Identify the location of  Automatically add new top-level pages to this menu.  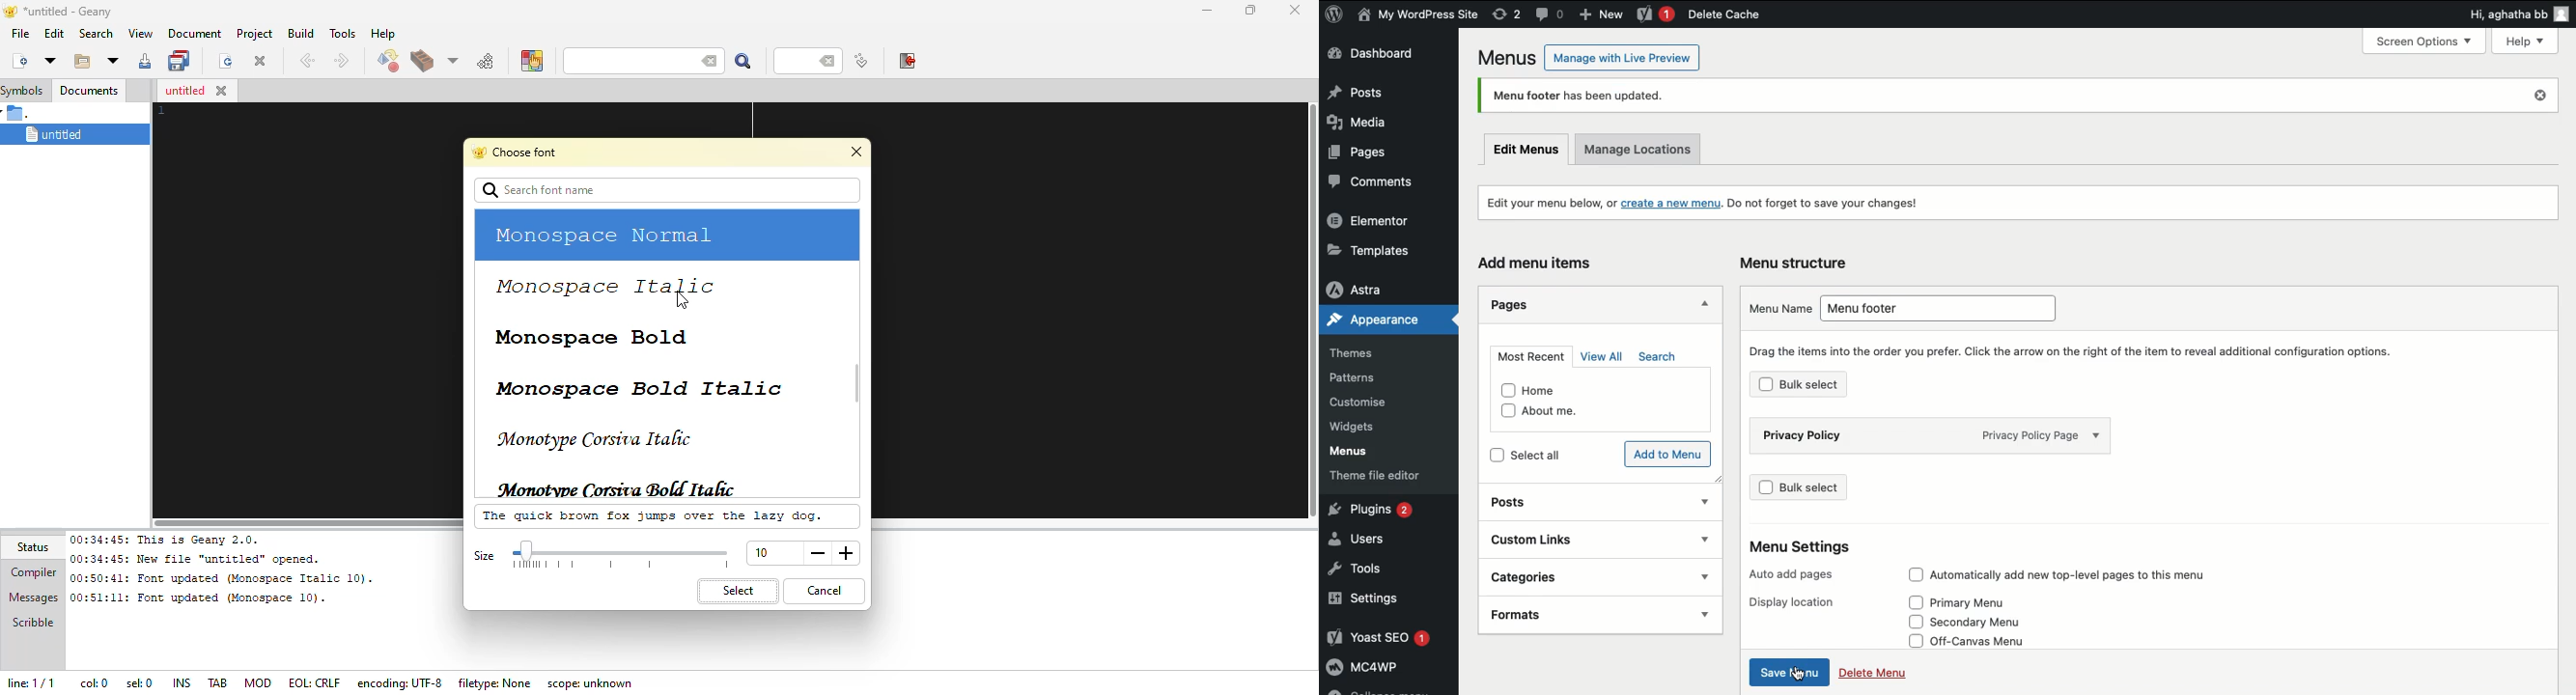
(2091, 577).